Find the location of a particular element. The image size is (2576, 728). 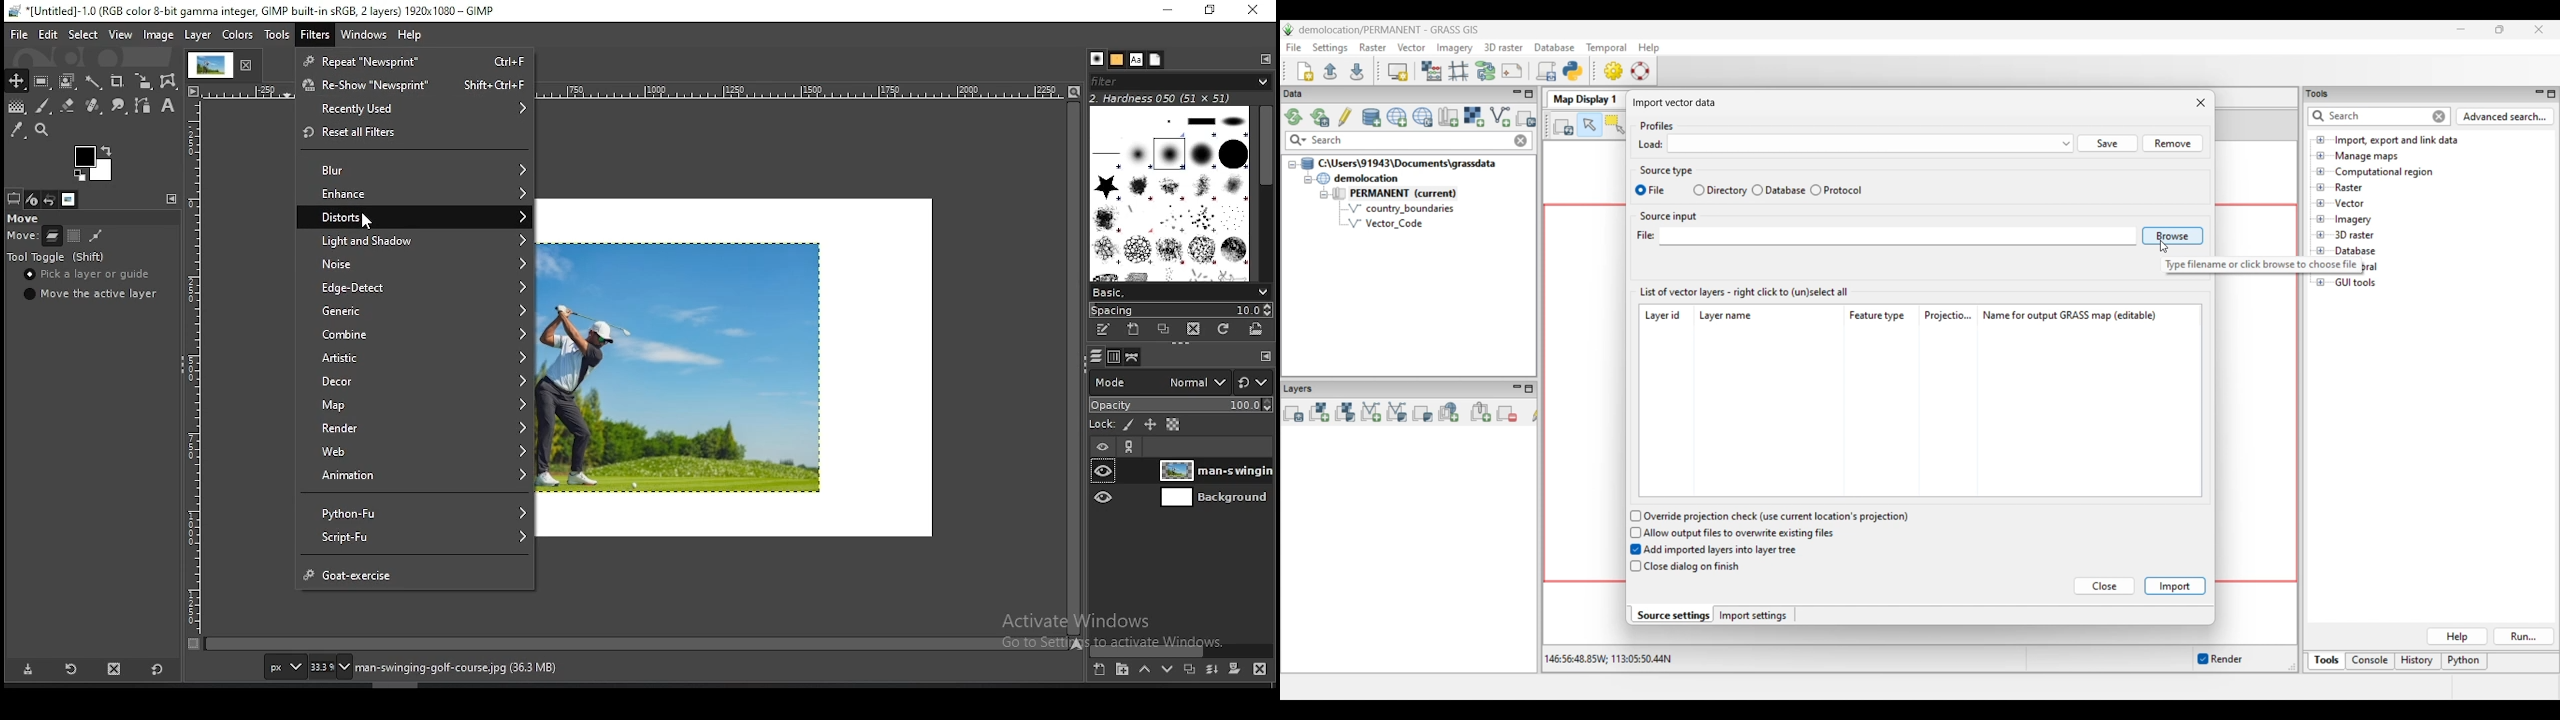

render is located at coordinates (413, 429).